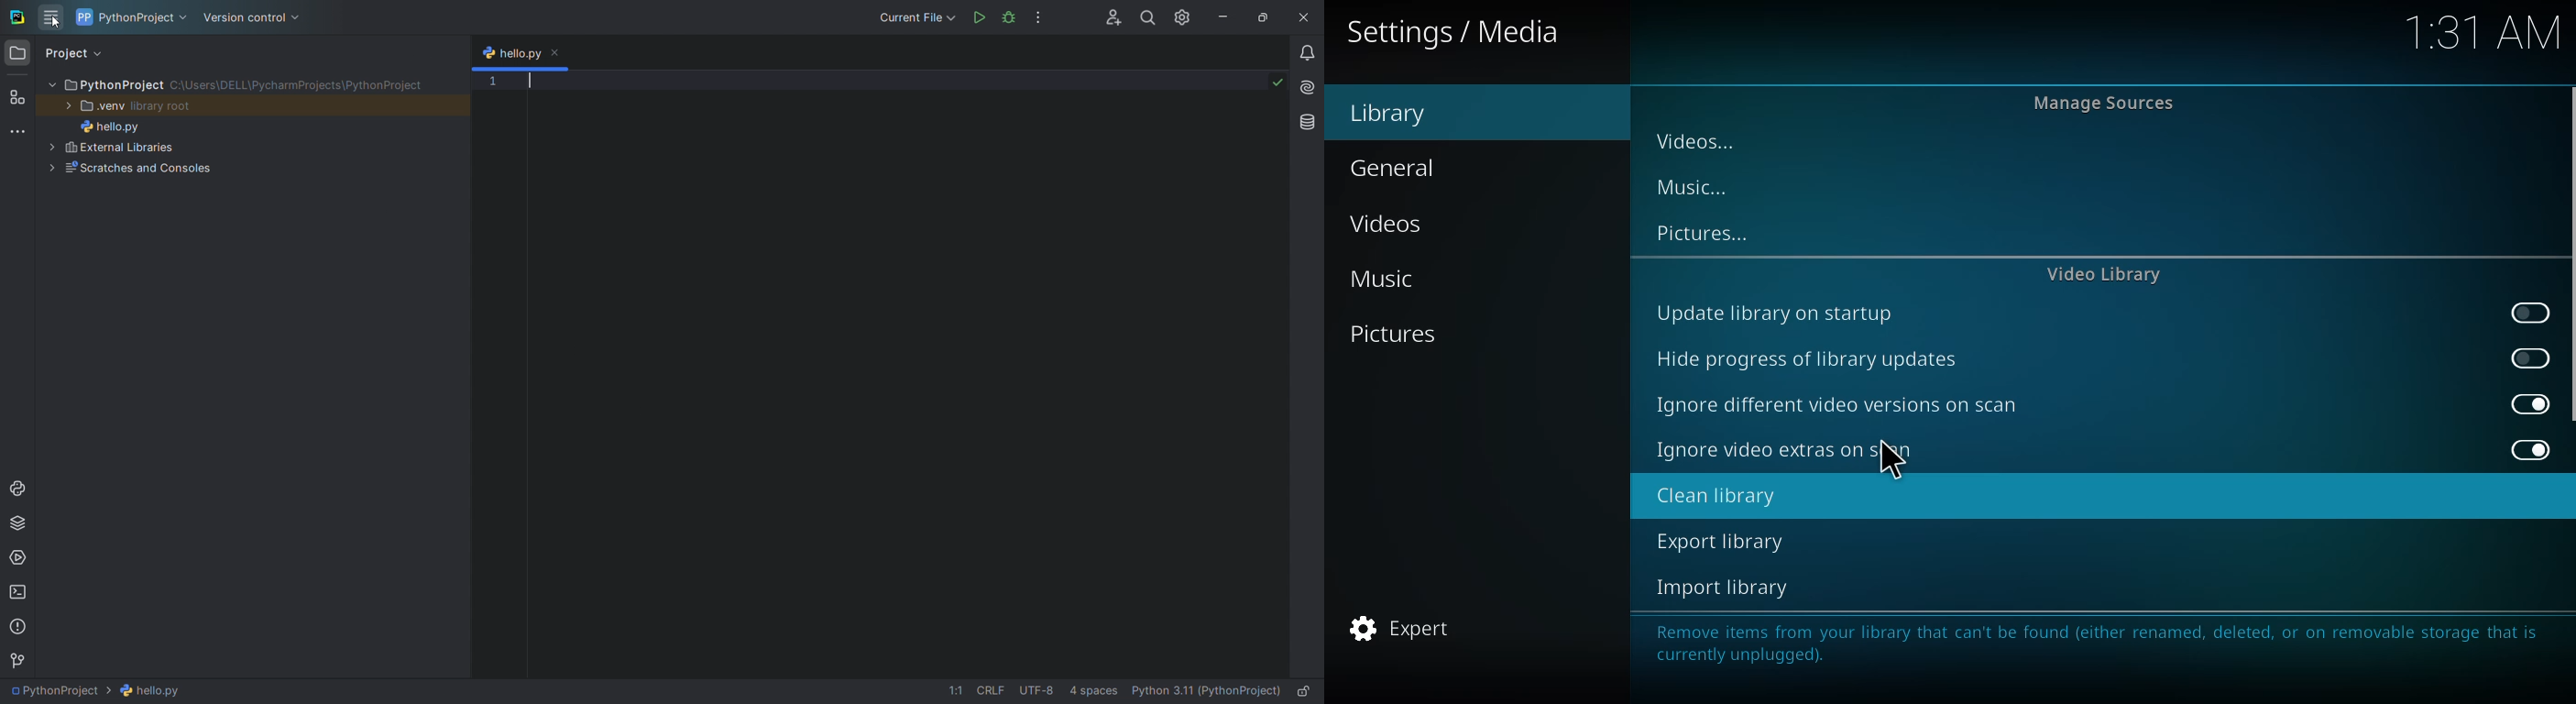 The width and height of the screenshot is (2576, 728). Describe the element at coordinates (174, 168) in the screenshot. I see `Scratches and Consoles` at that location.